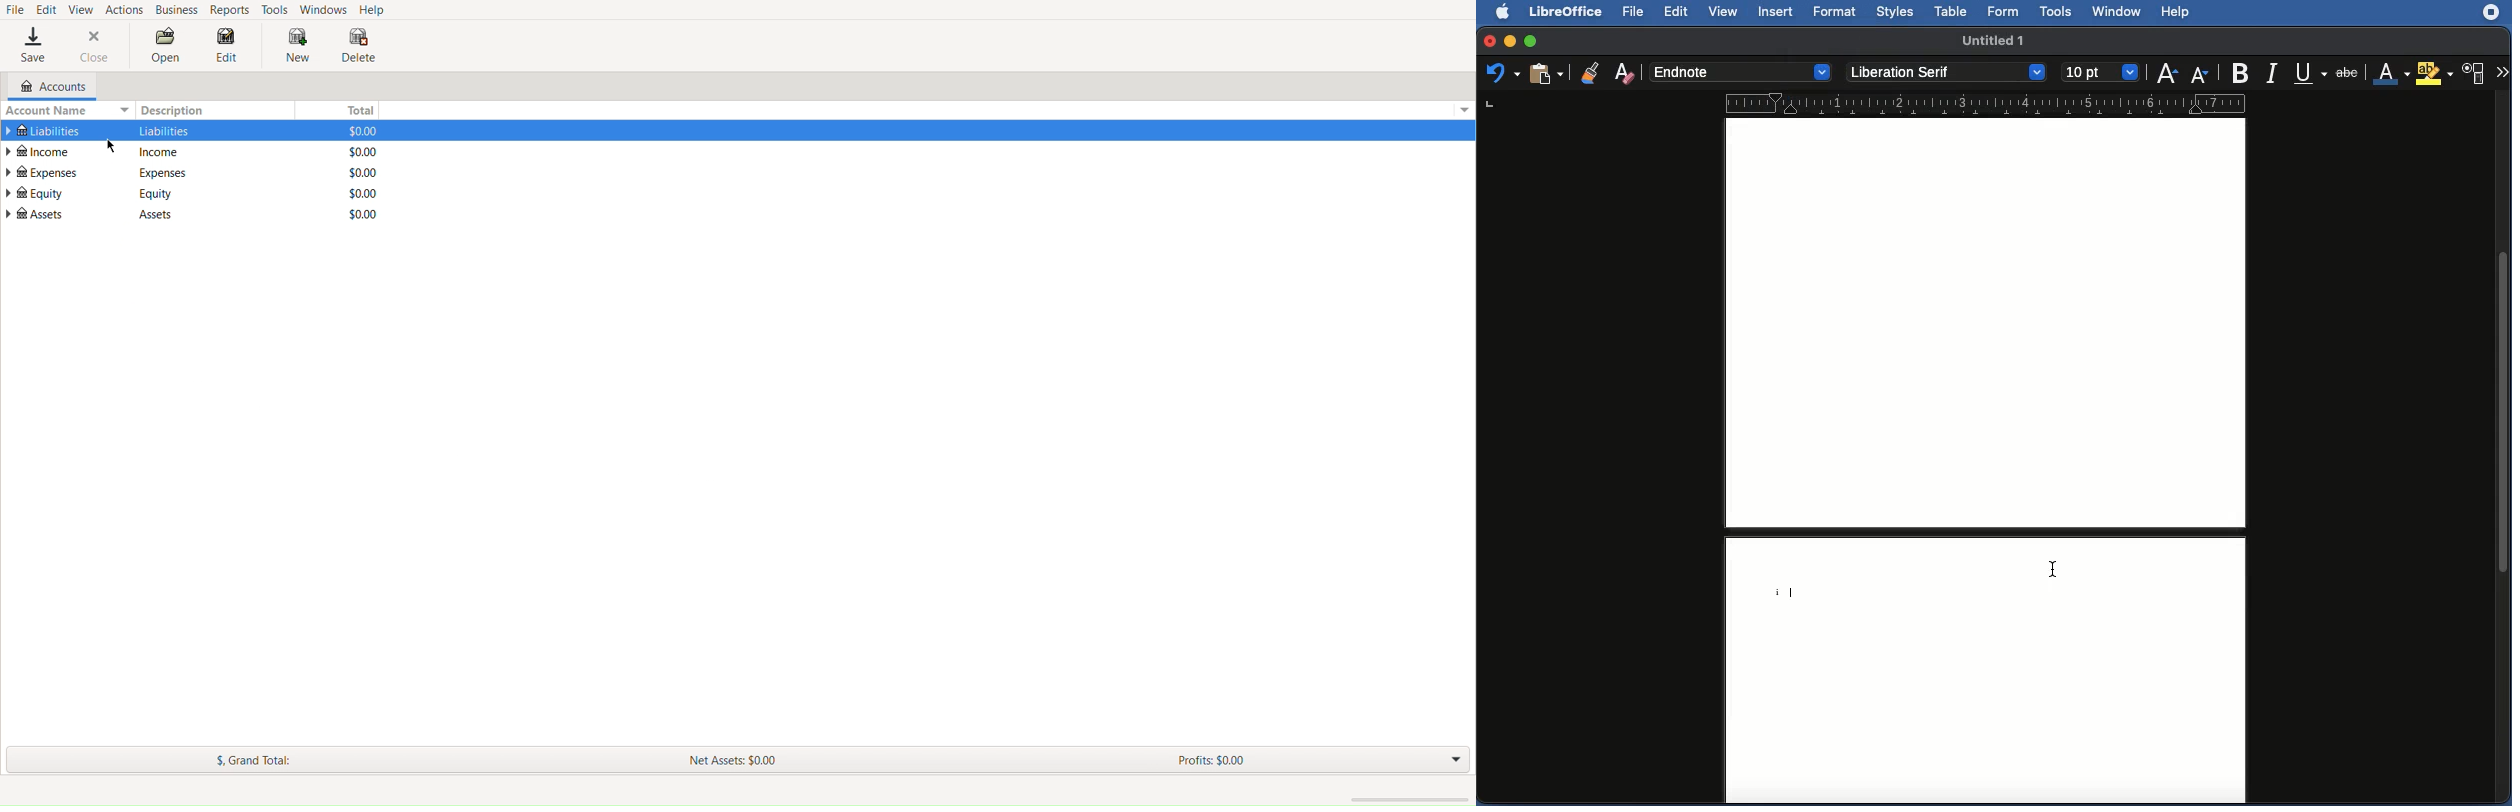 This screenshot has width=2520, height=812. I want to click on Ruler, so click(1870, 101).